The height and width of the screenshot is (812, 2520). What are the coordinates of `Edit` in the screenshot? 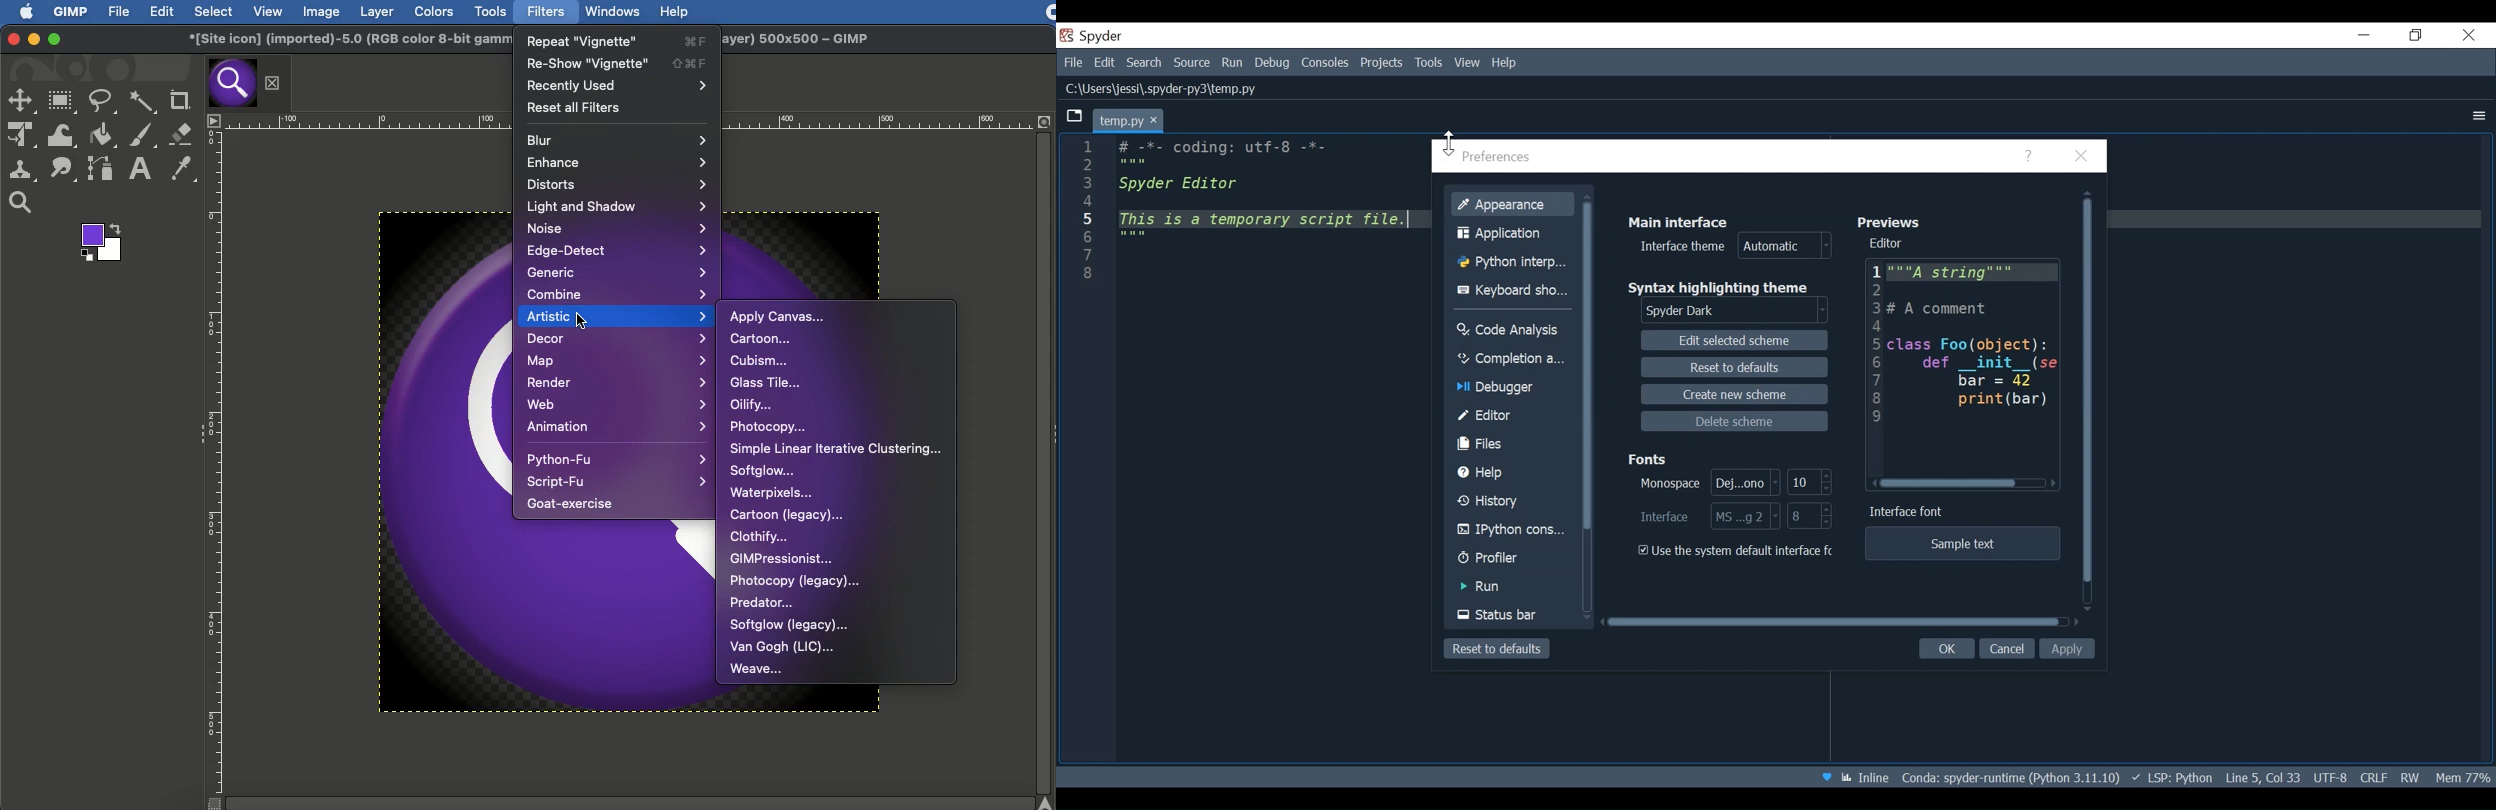 It's located at (163, 12).